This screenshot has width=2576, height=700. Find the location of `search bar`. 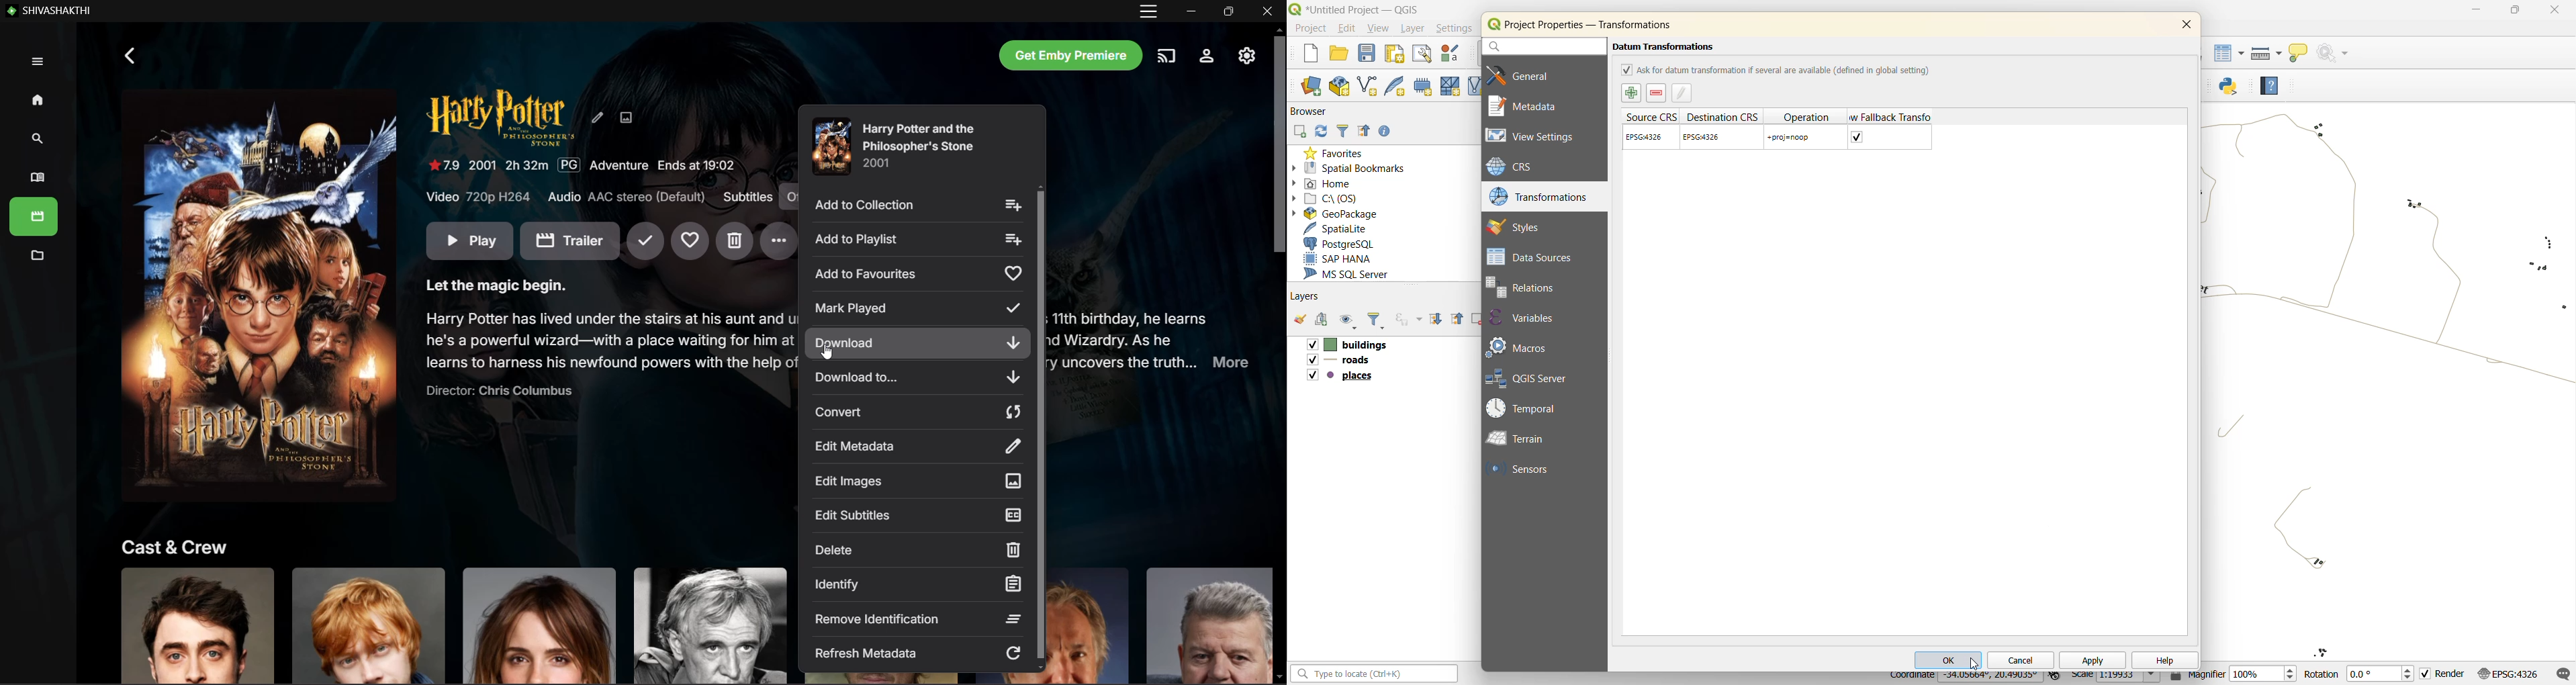

search bar is located at coordinates (1376, 674).